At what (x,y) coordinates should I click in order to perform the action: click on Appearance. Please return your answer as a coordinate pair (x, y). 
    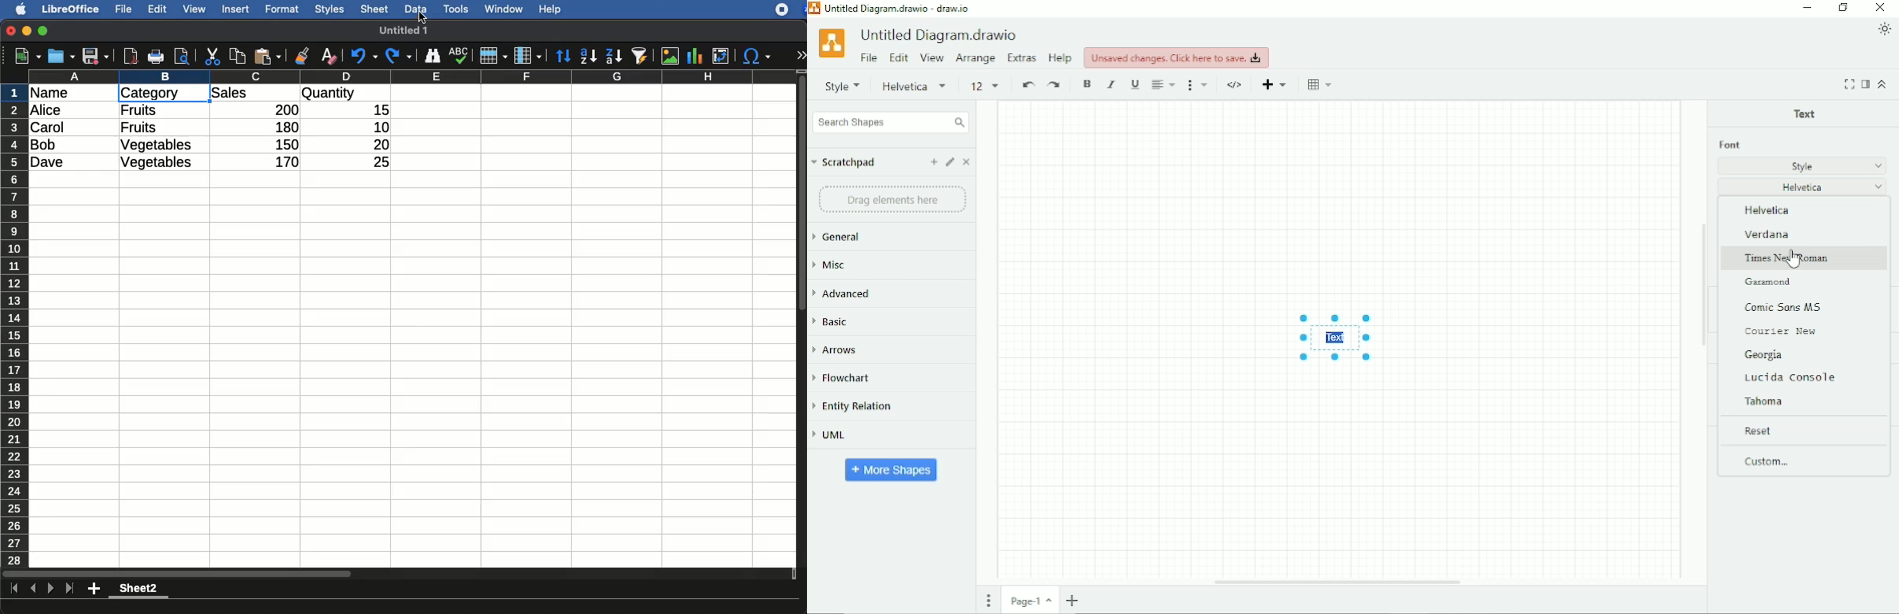
    Looking at the image, I should click on (1884, 30).